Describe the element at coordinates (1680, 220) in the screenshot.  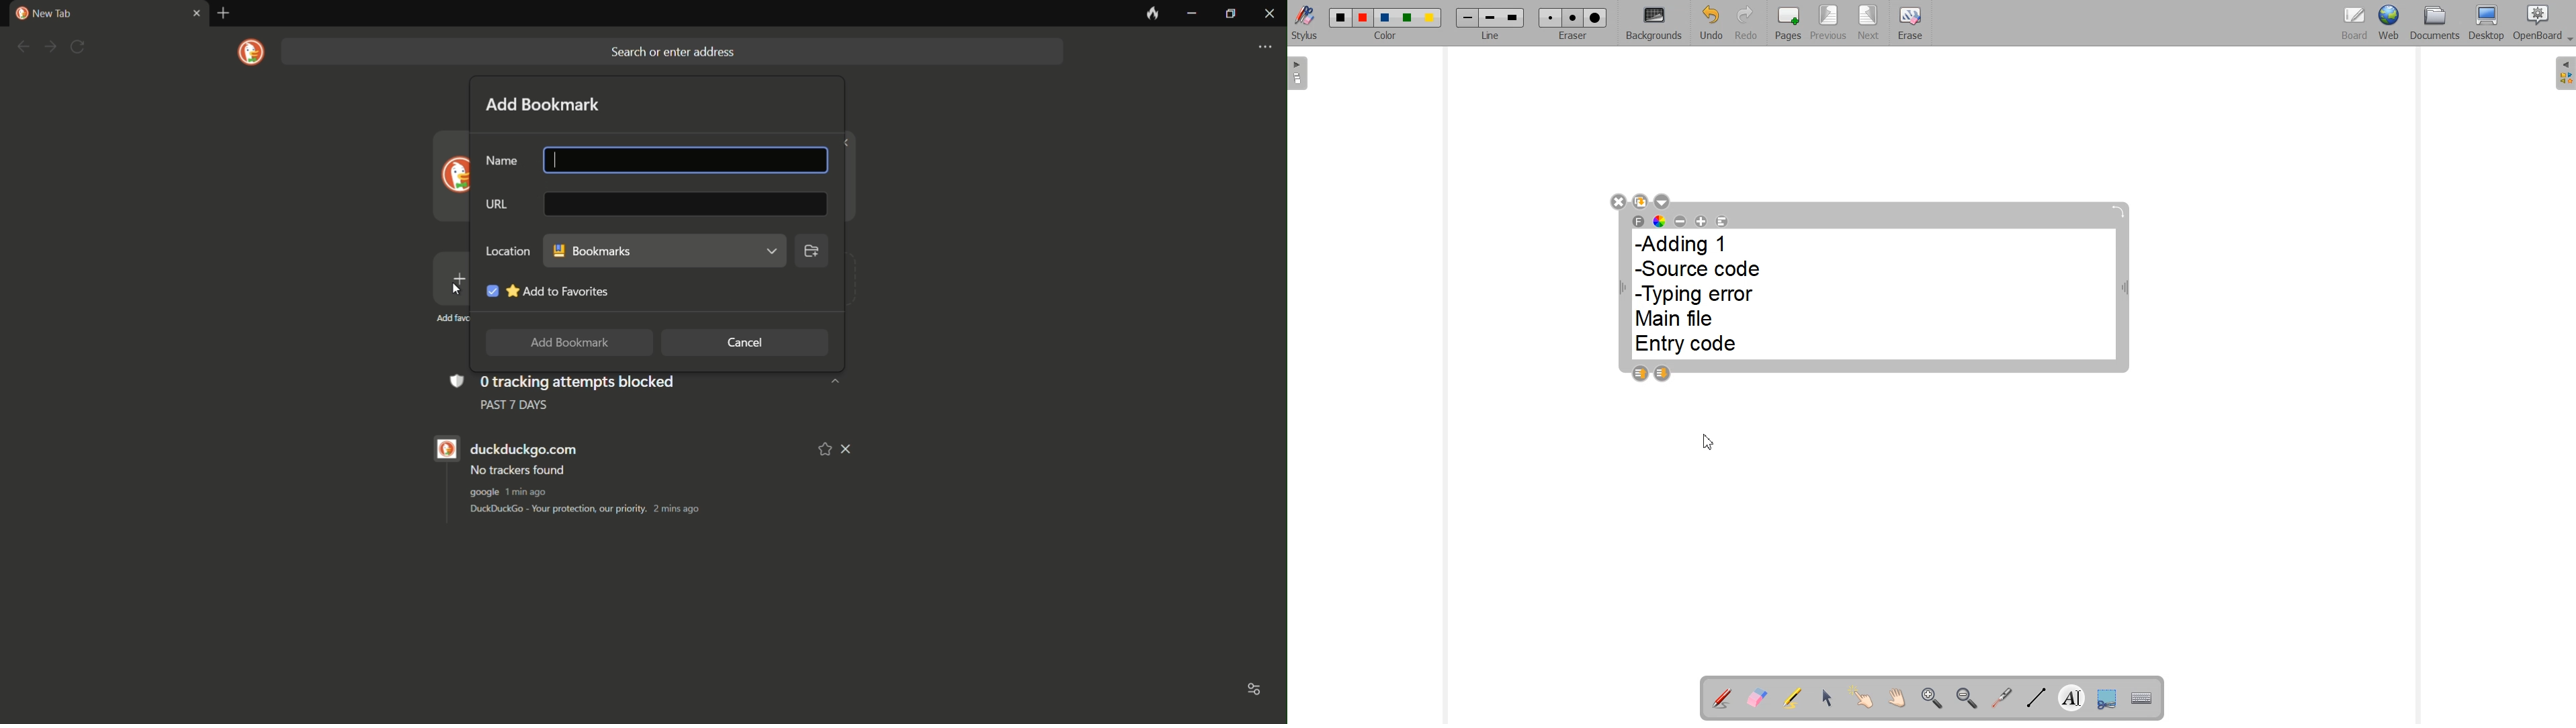
I see `Decrease font size` at that location.